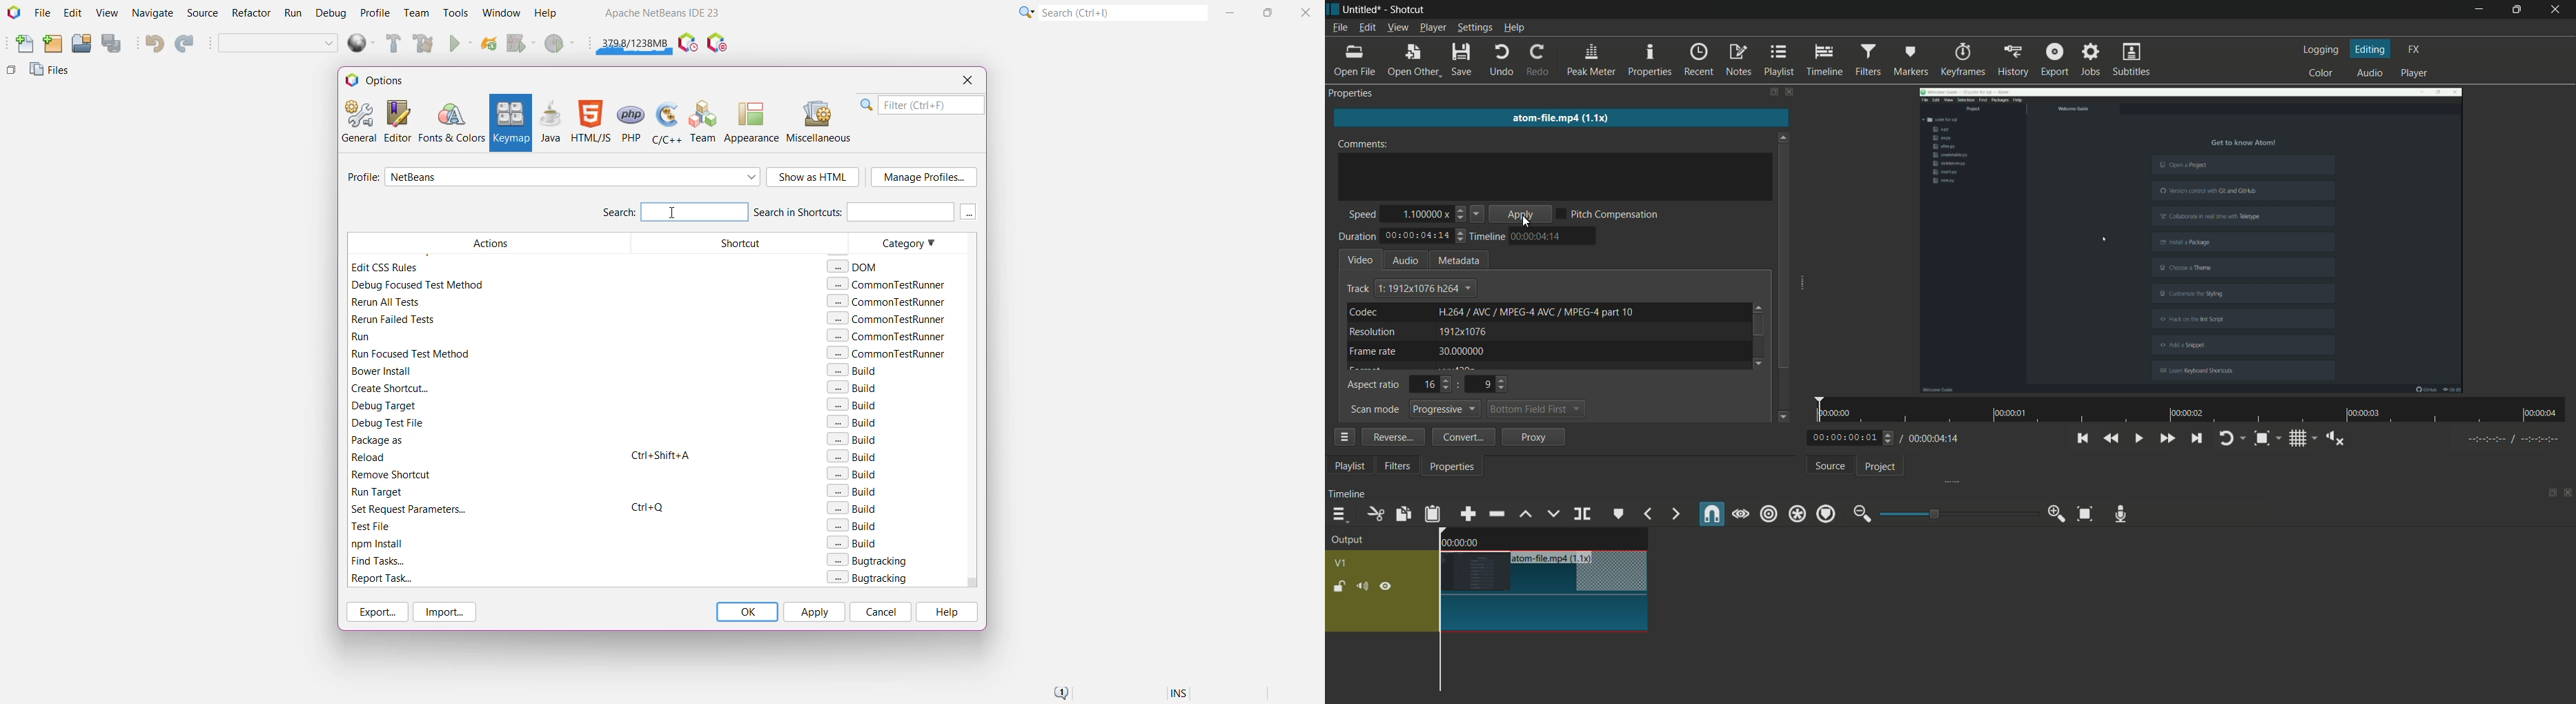  What do you see at coordinates (1460, 261) in the screenshot?
I see `metadata` at bounding box center [1460, 261].